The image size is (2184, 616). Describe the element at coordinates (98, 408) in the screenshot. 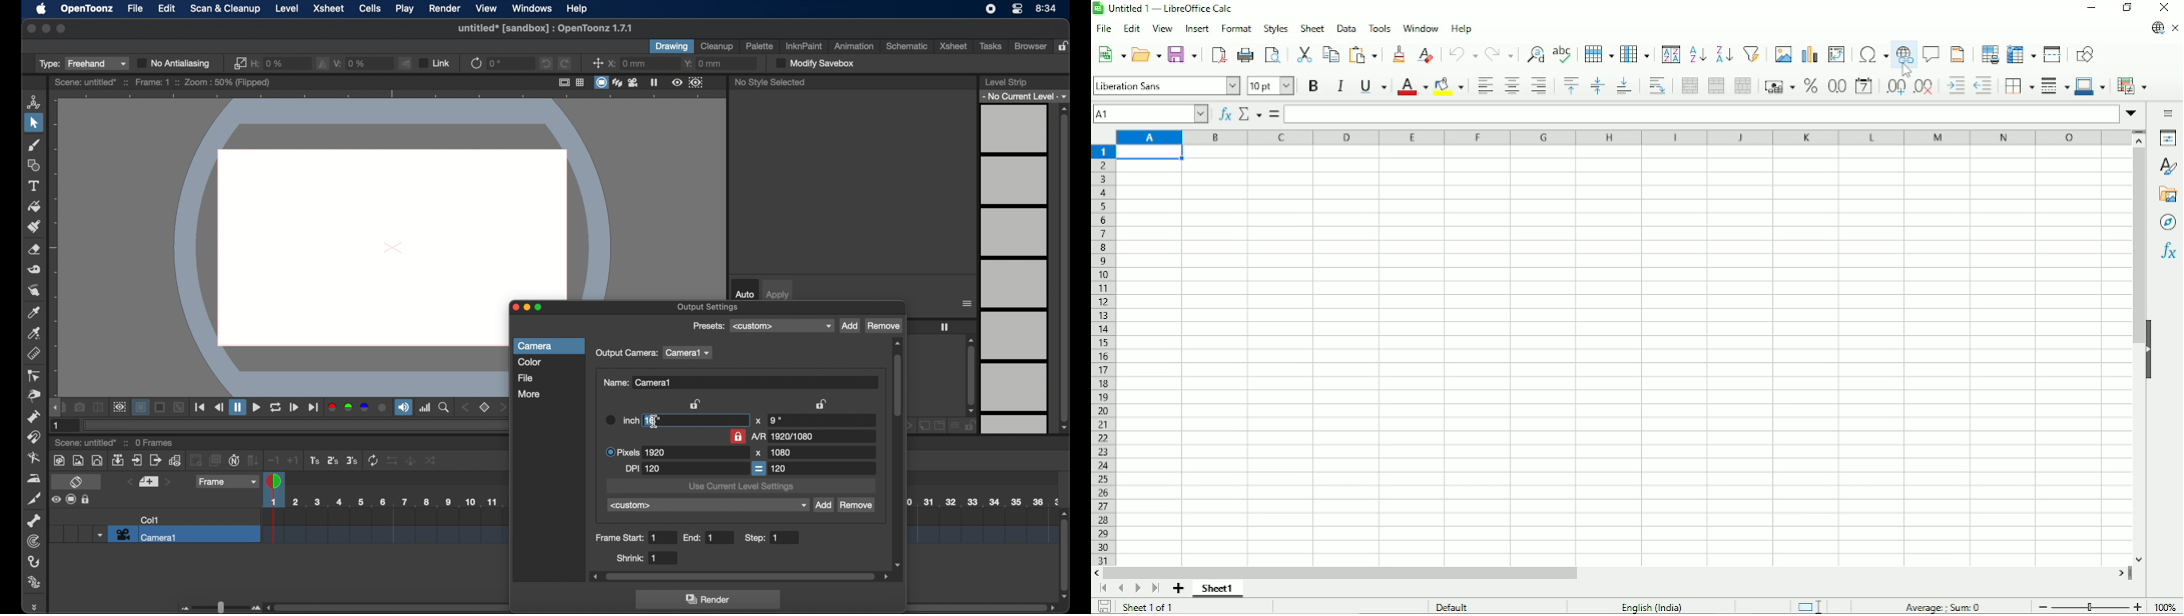

I see `compare to  snapshot` at that location.